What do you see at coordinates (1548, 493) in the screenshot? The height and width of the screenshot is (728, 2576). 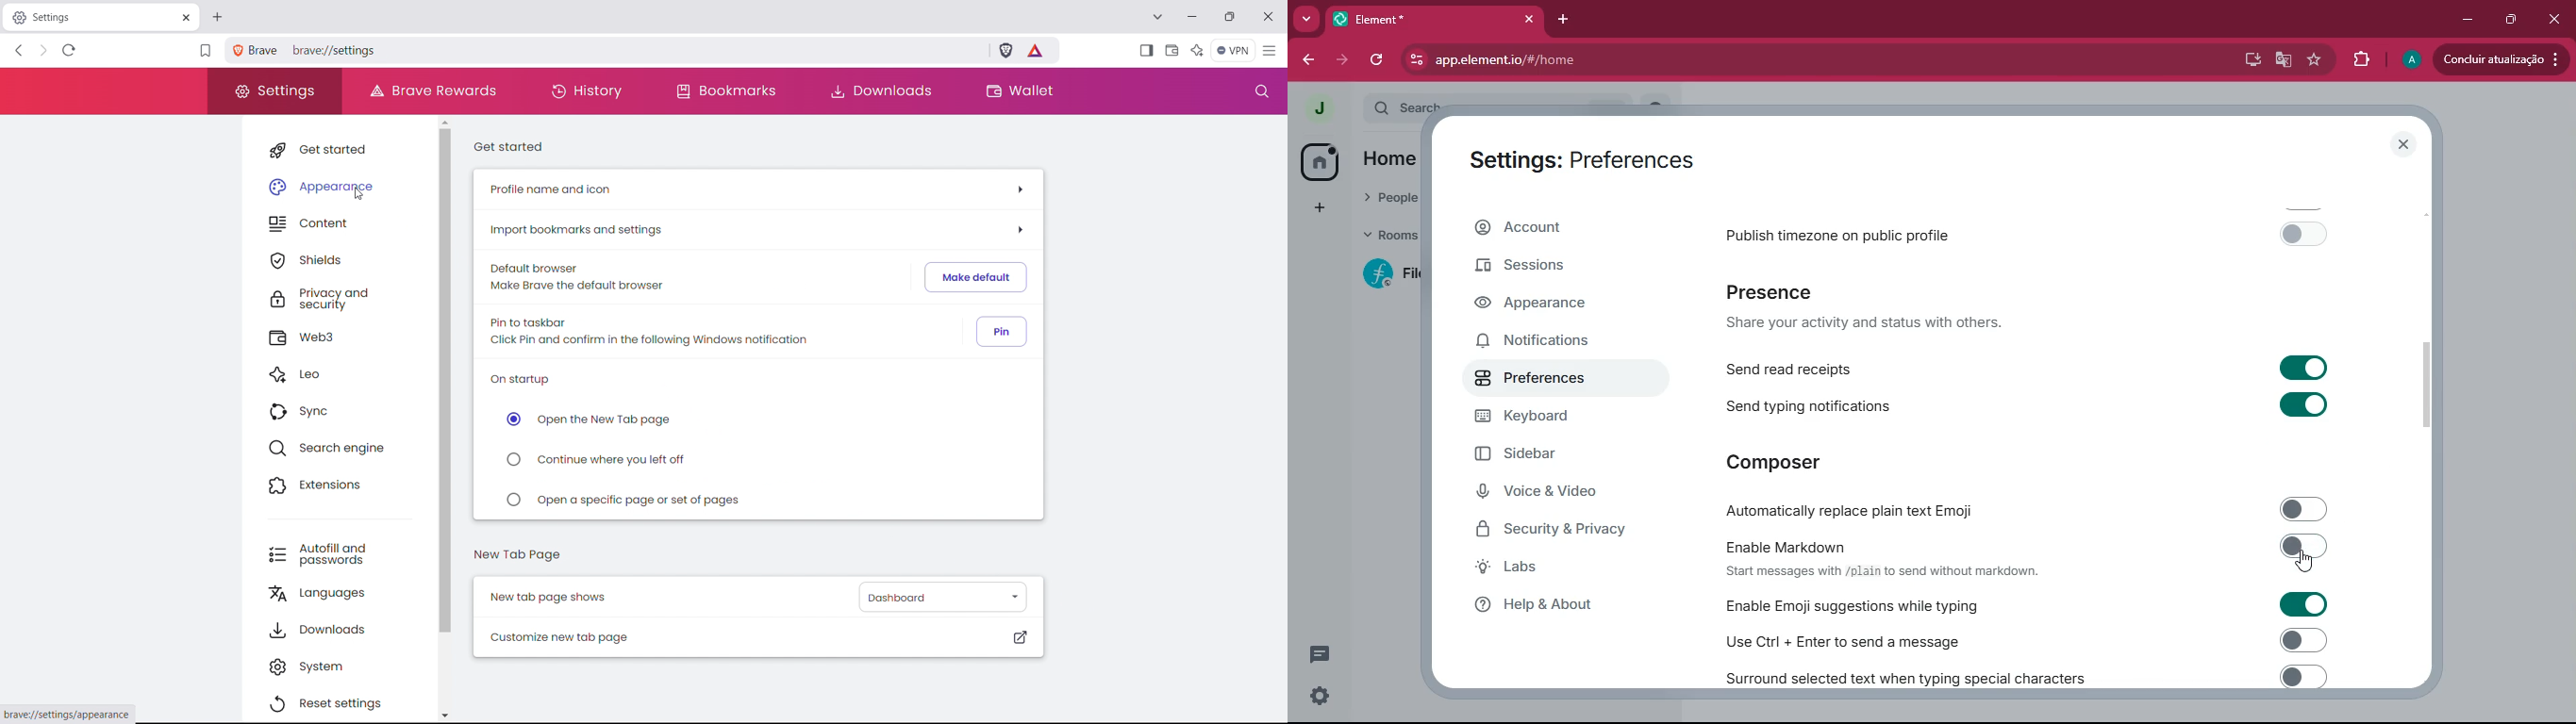 I see `voice` at bounding box center [1548, 493].